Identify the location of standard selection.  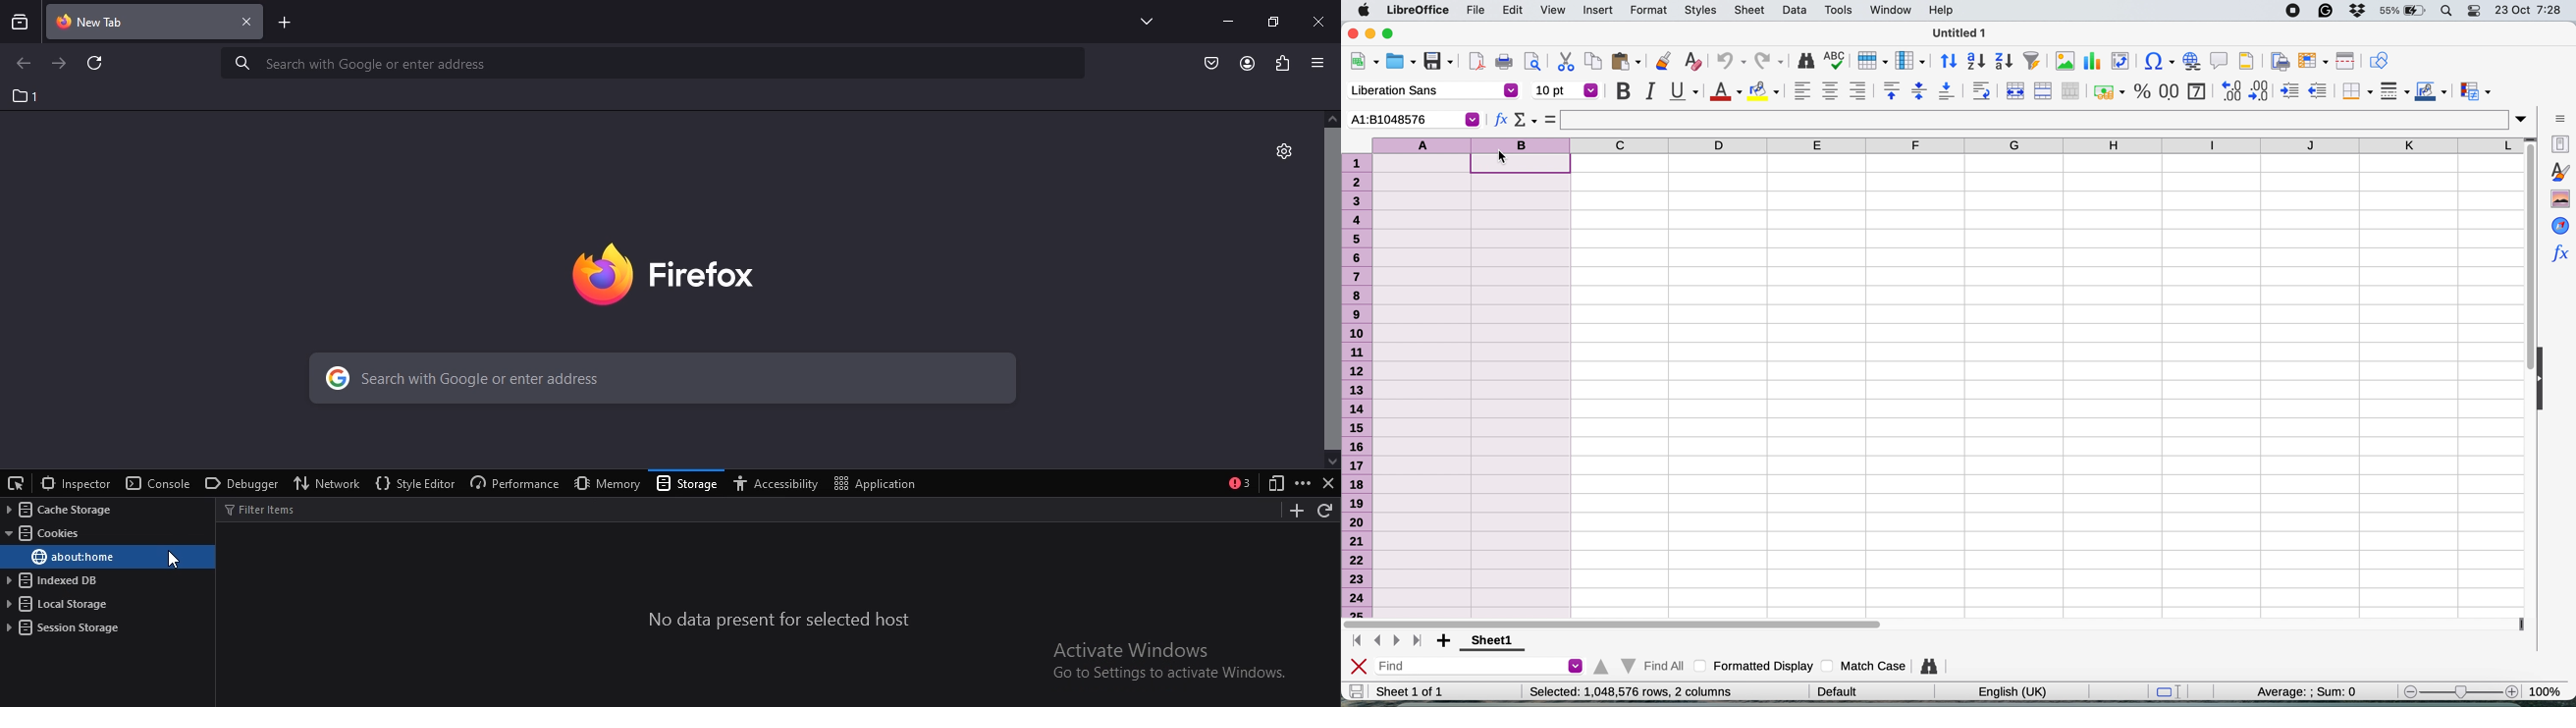
(2170, 692).